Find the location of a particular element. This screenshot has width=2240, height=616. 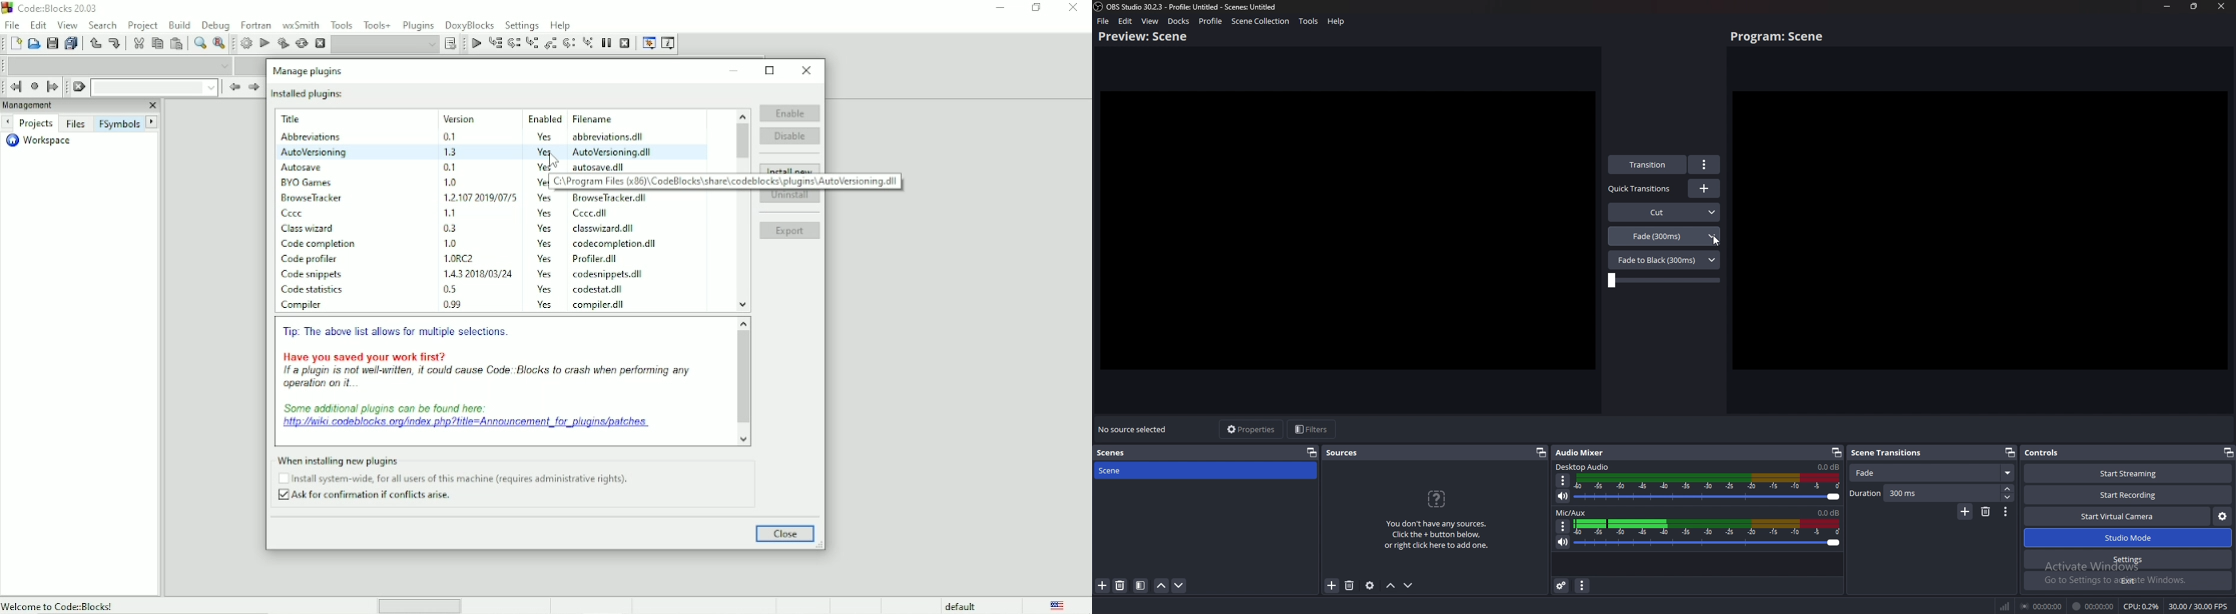

0.1 is located at coordinates (450, 167).